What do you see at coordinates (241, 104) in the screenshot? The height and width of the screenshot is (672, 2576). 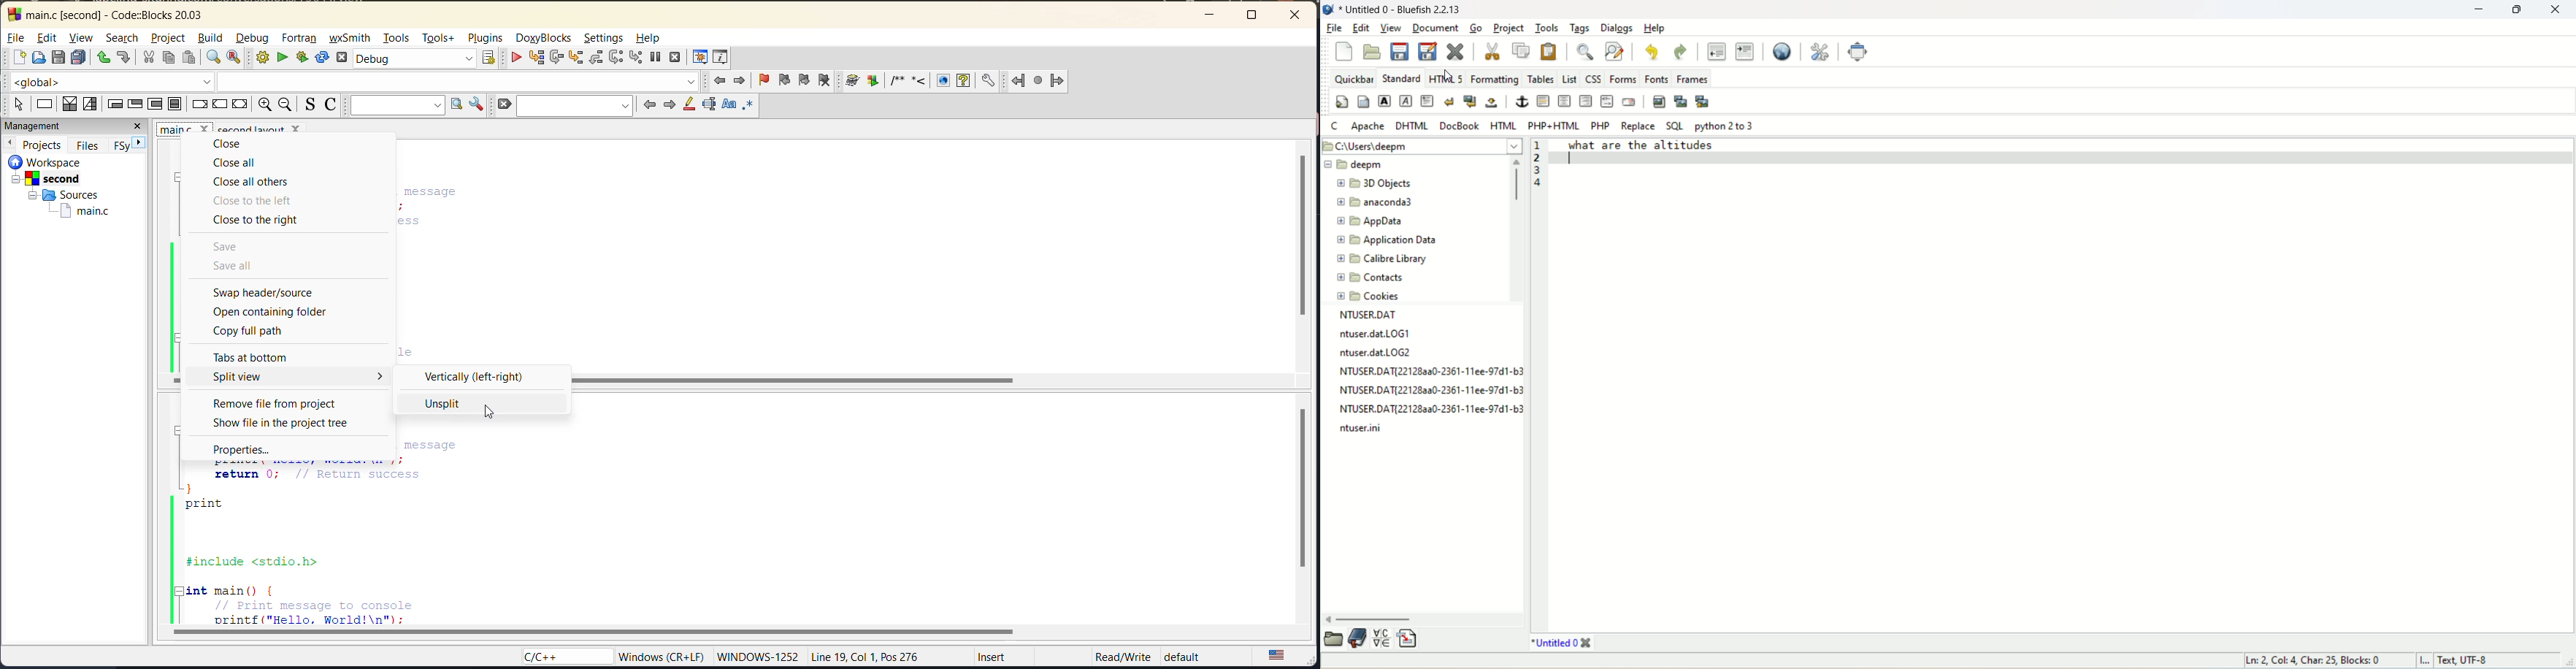 I see `return  instruction` at bounding box center [241, 104].